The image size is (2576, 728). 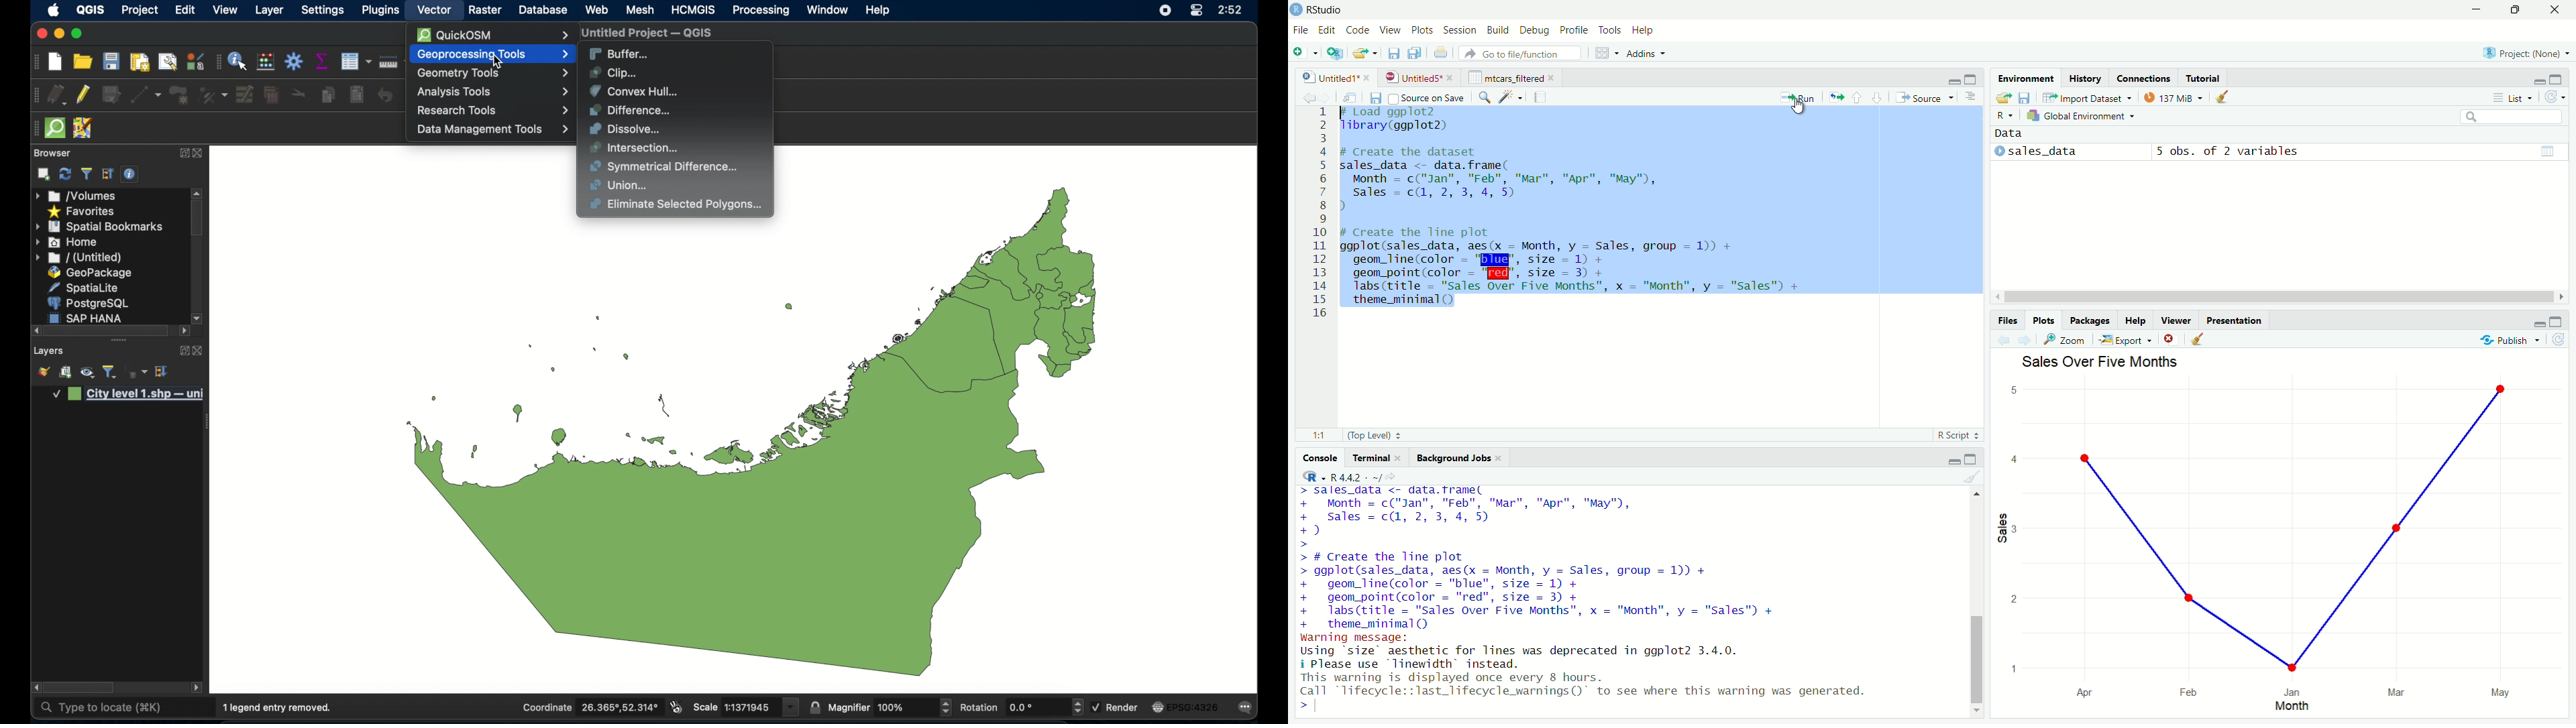 What do you see at coordinates (1372, 457) in the screenshot?
I see `Terminal` at bounding box center [1372, 457].